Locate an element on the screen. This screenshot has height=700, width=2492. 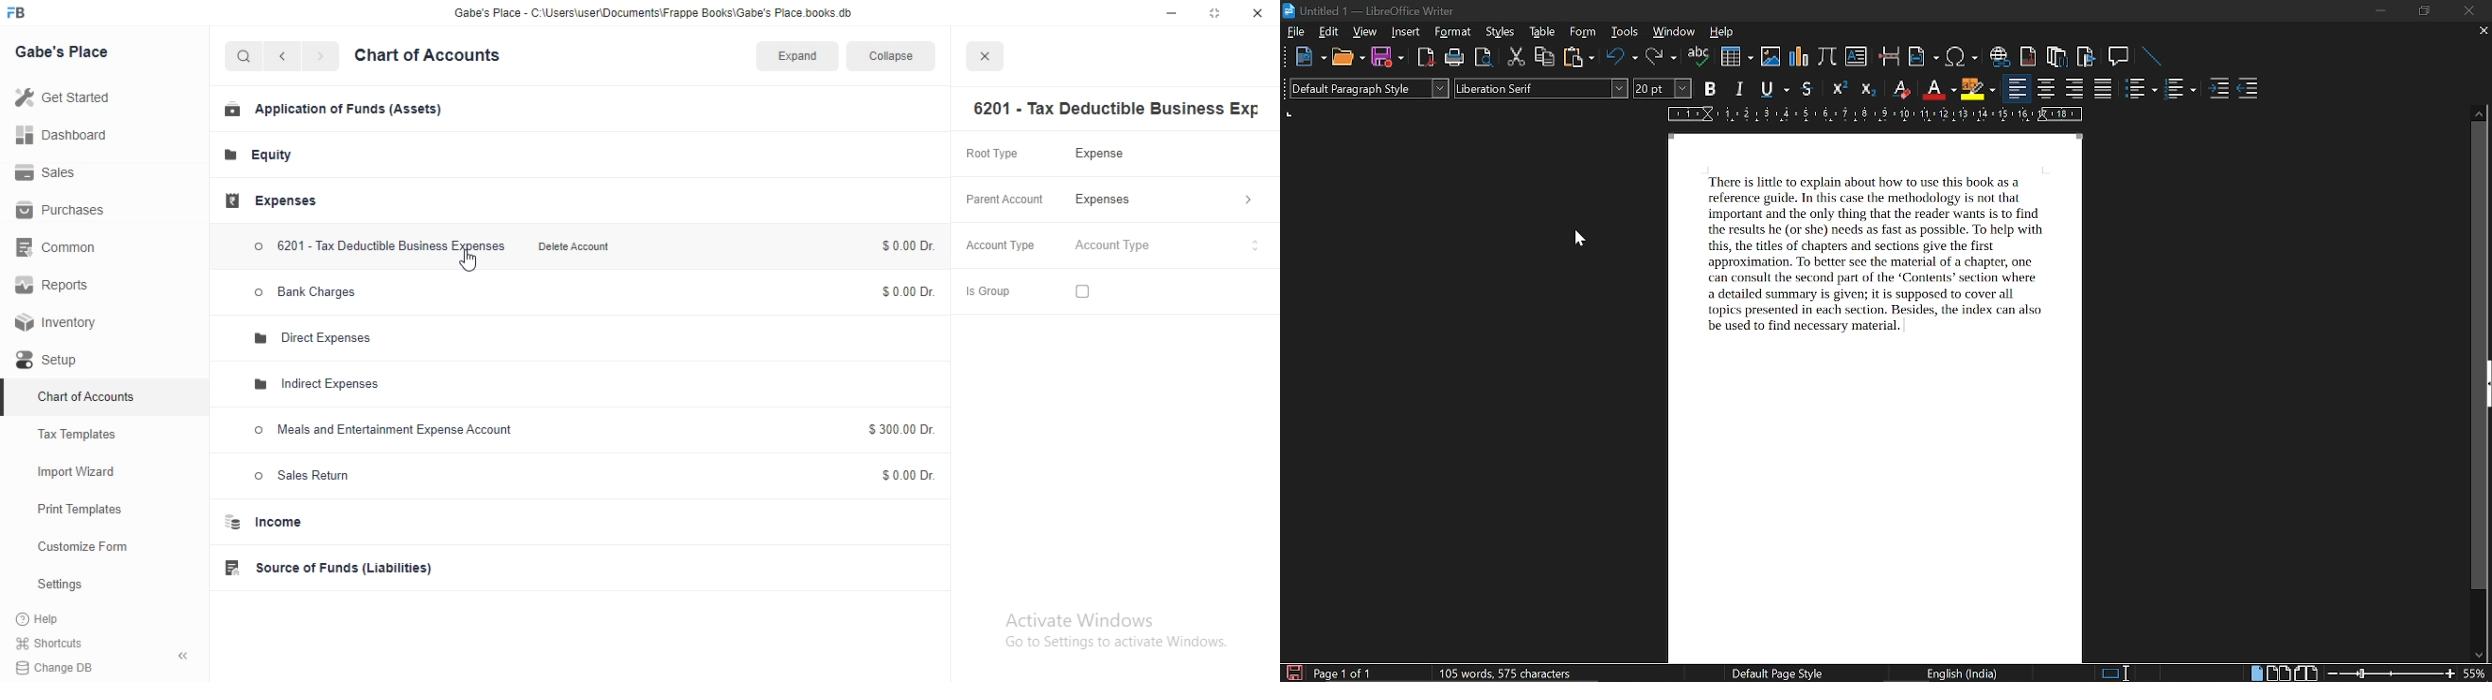
align right is located at coordinates (2074, 89).